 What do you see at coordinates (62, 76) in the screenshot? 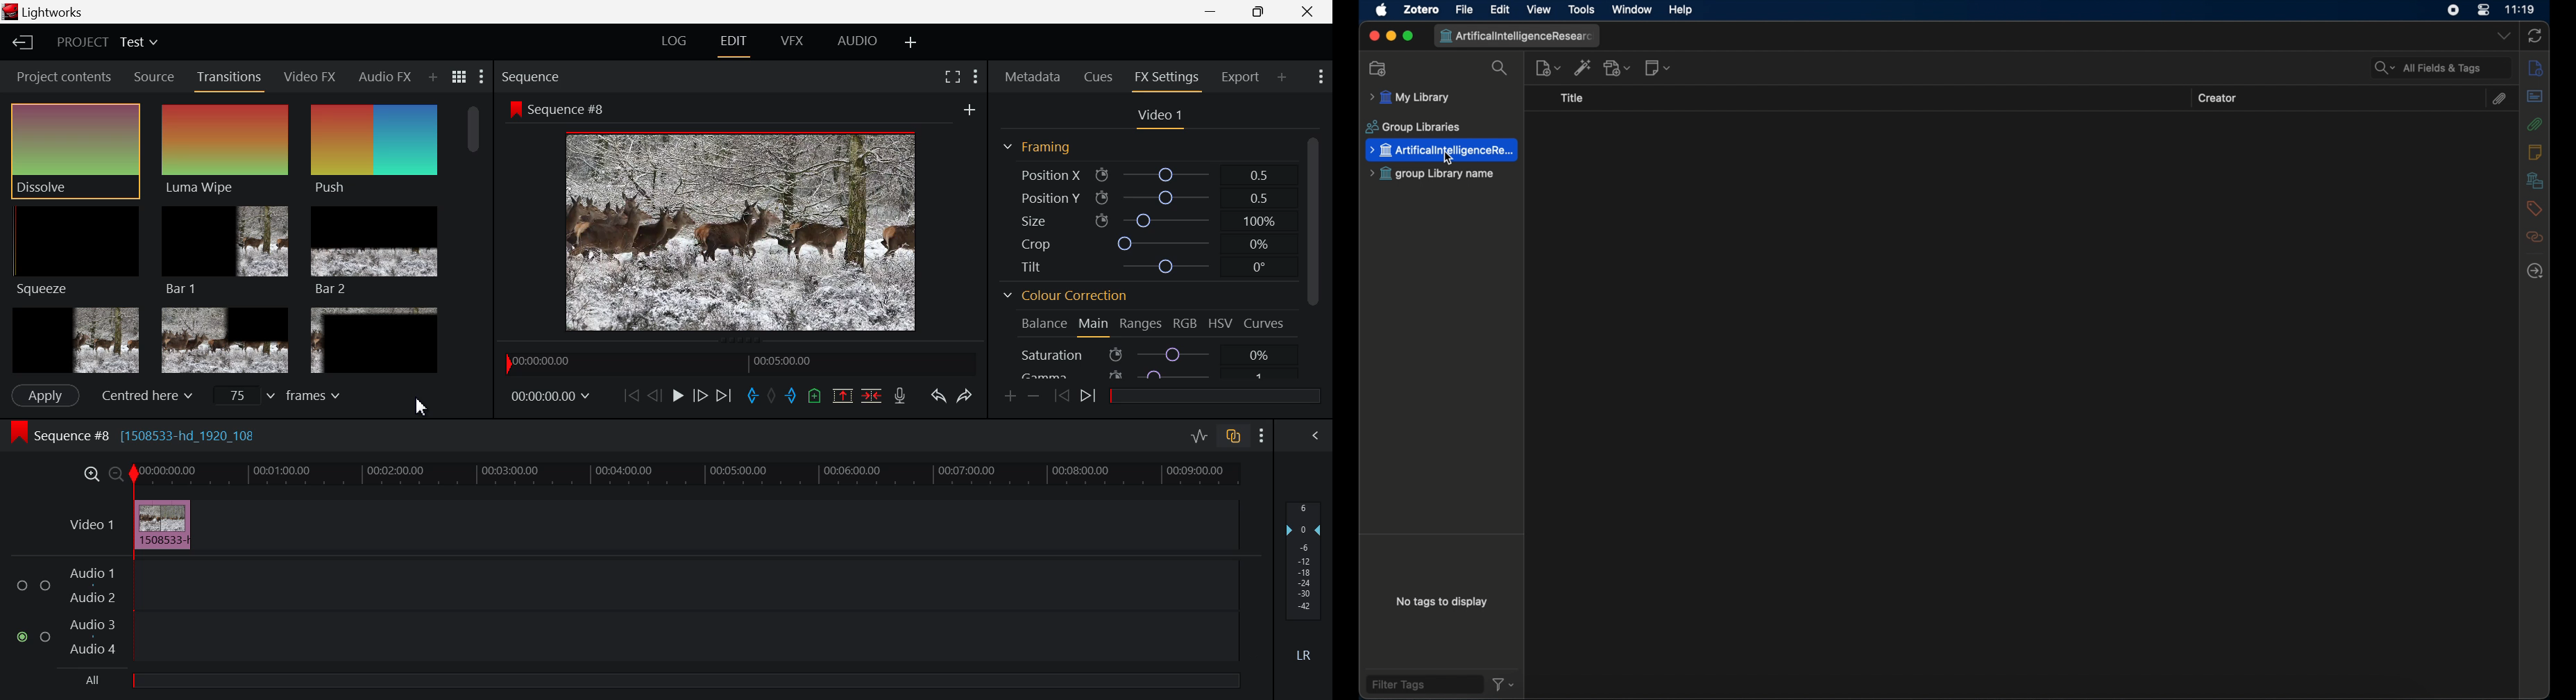
I see `Project contents` at bounding box center [62, 76].